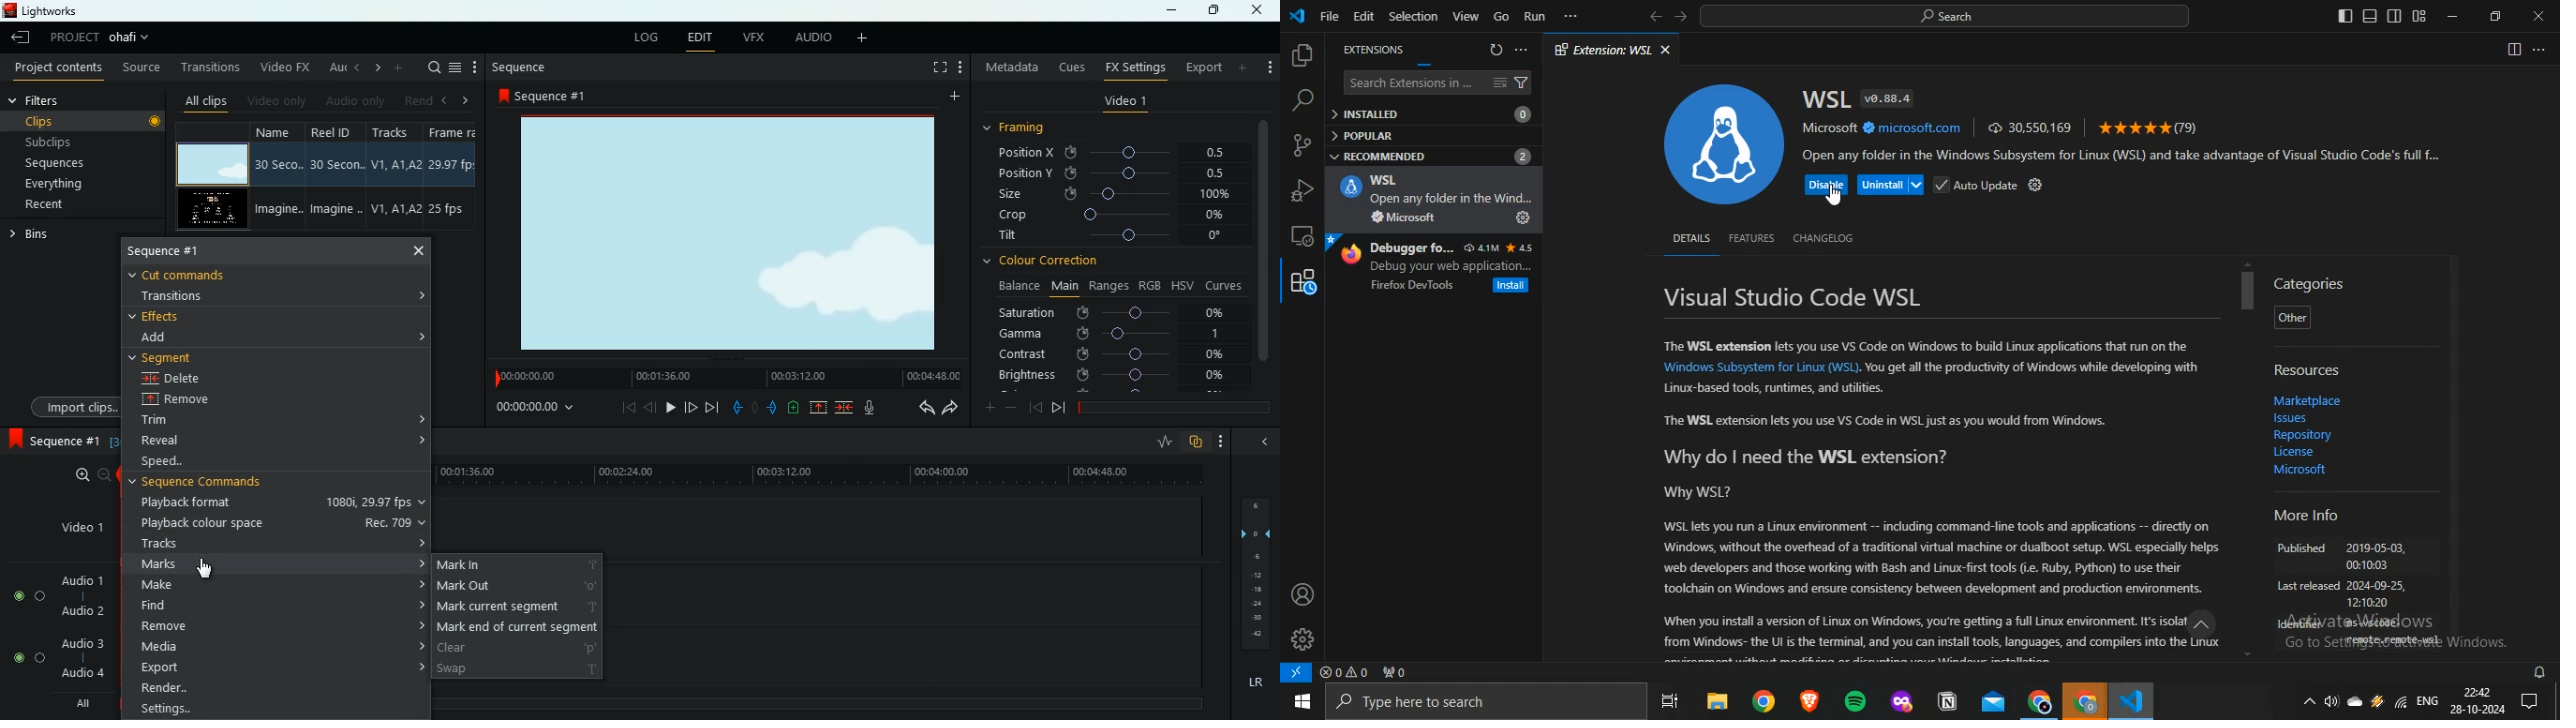 Image resolution: width=2576 pixels, height=728 pixels. I want to click on restore, so click(2495, 15).